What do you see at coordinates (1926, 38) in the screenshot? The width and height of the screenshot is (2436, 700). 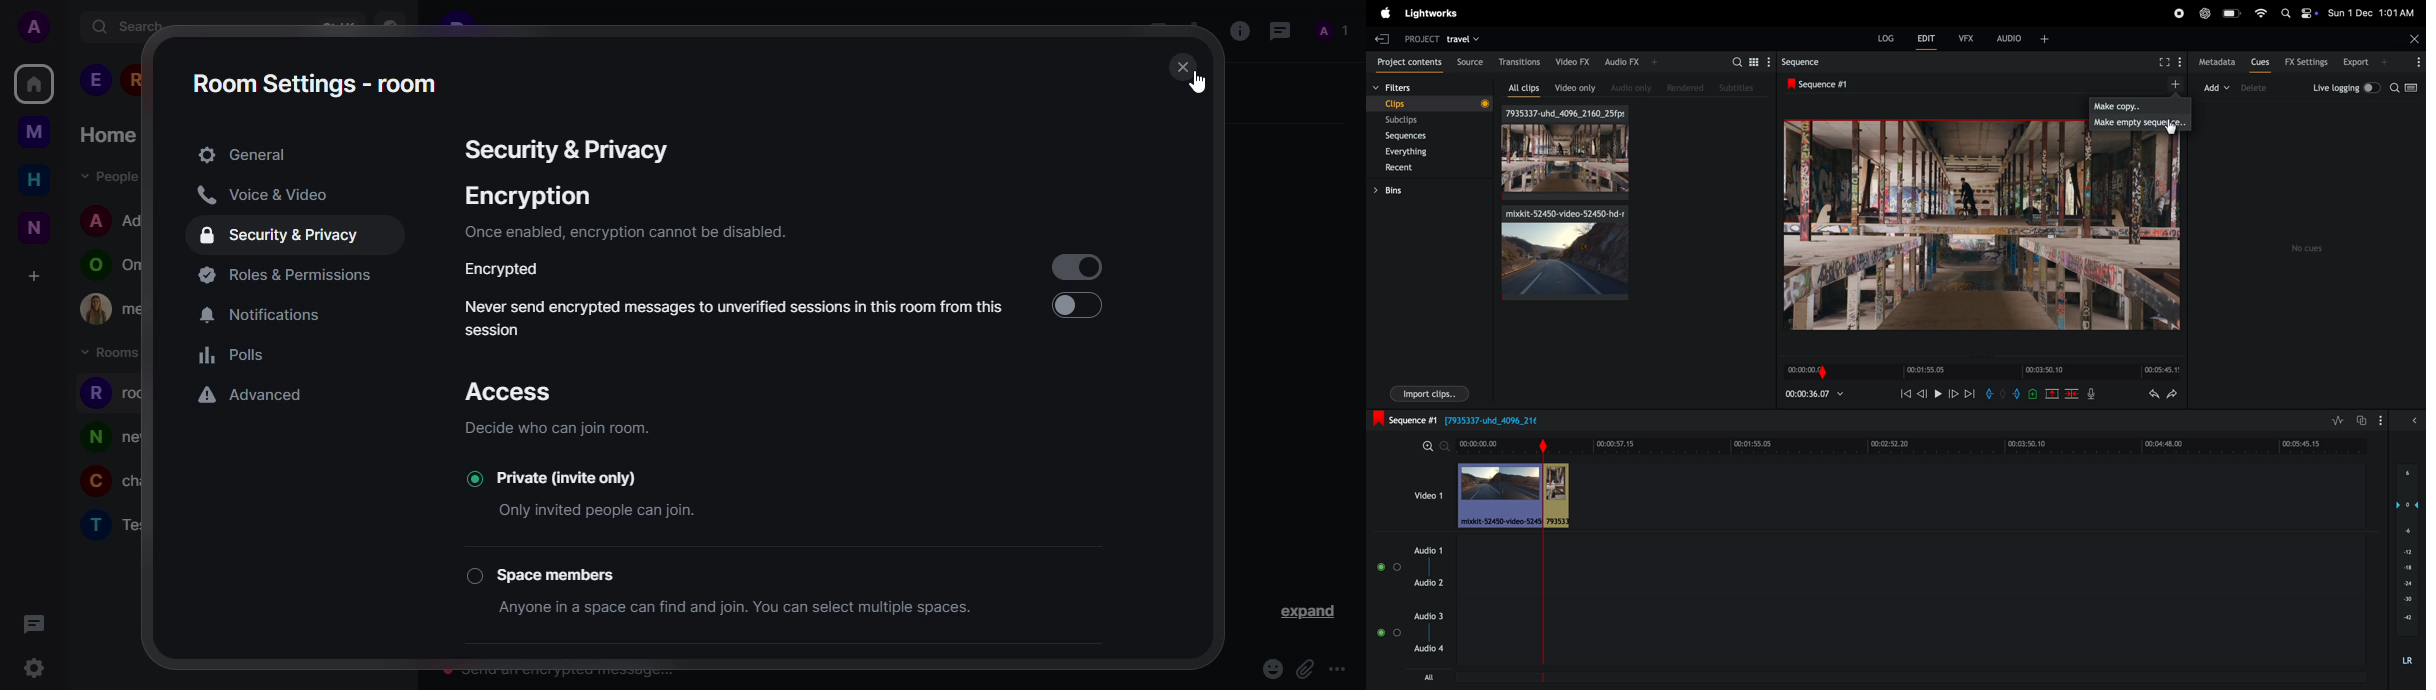 I see `edit` at bounding box center [1926, 38].